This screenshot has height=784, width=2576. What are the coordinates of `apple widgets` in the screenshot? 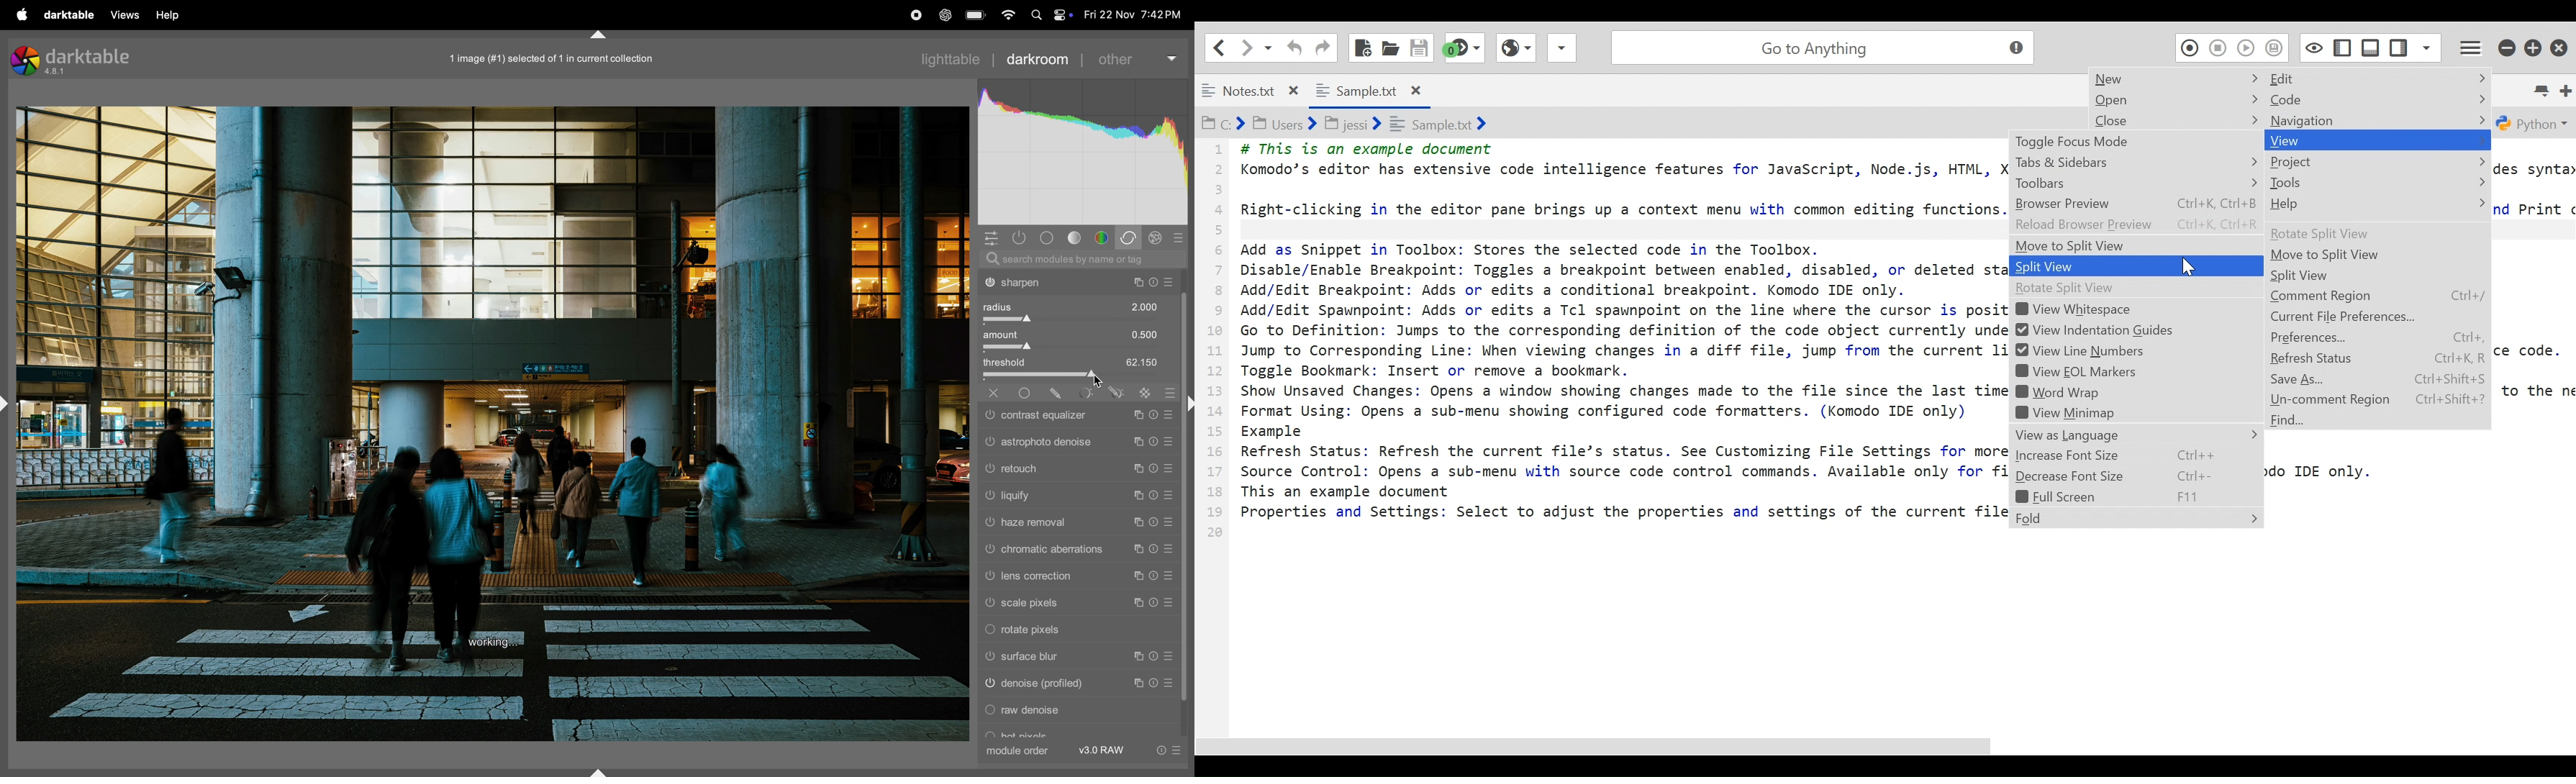 It's located at (1063, 15).